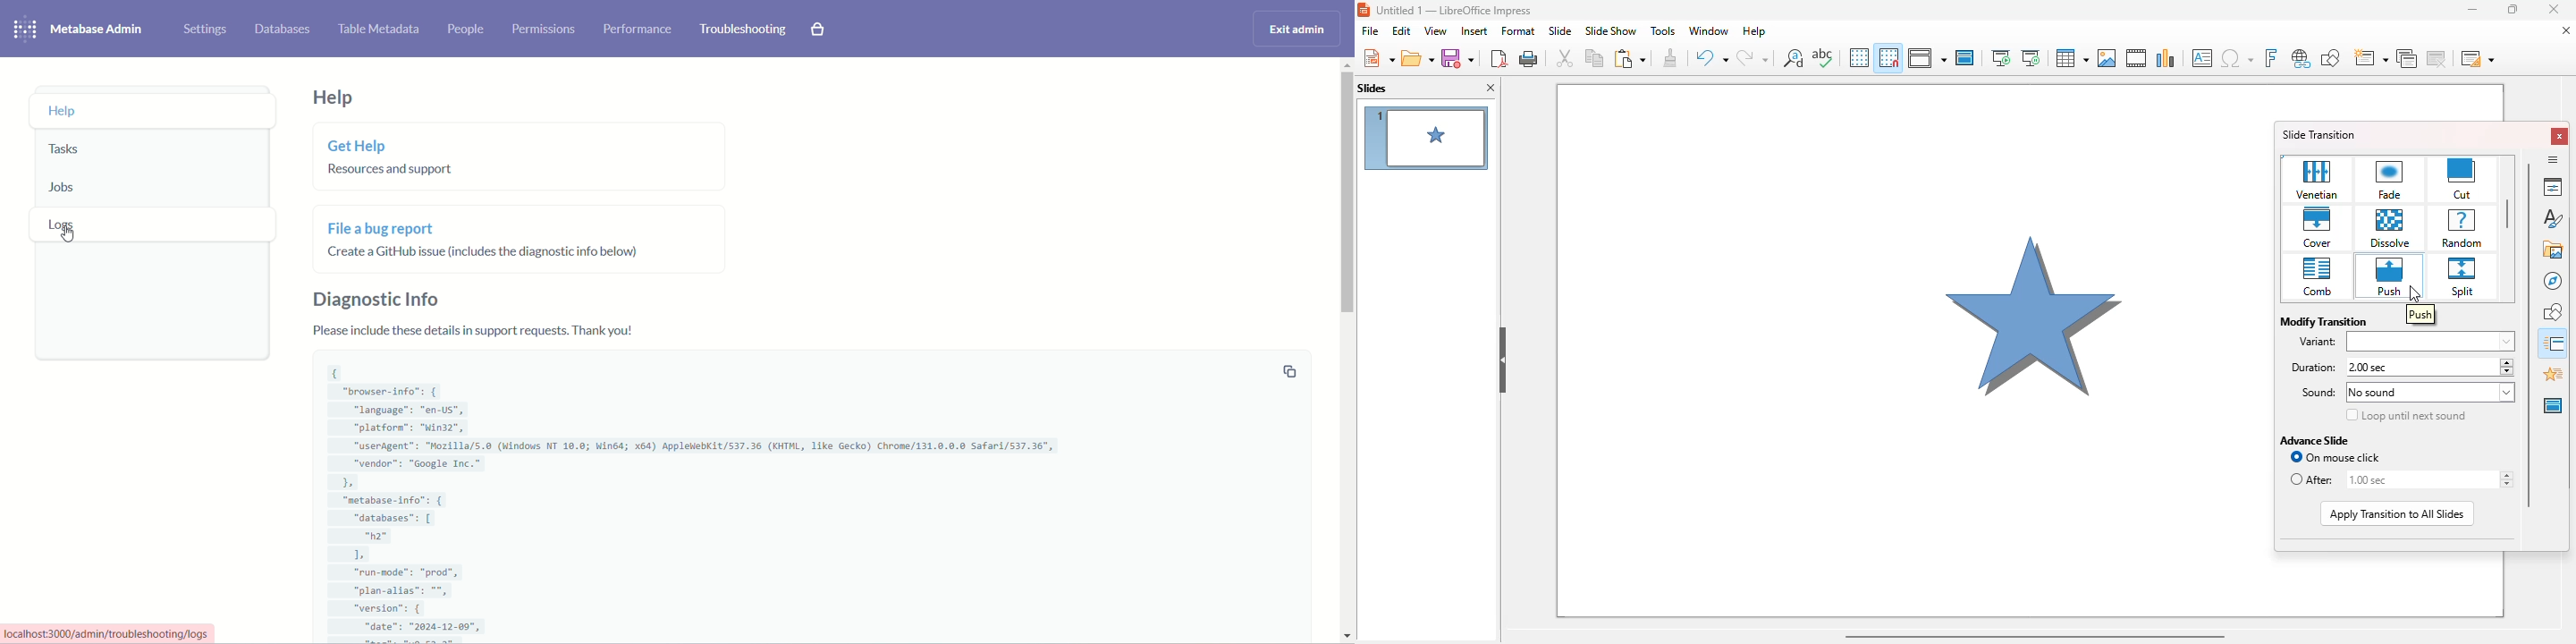 This screenshot has width=2576, height=644. I want to click on cut, so click(1565, 57).